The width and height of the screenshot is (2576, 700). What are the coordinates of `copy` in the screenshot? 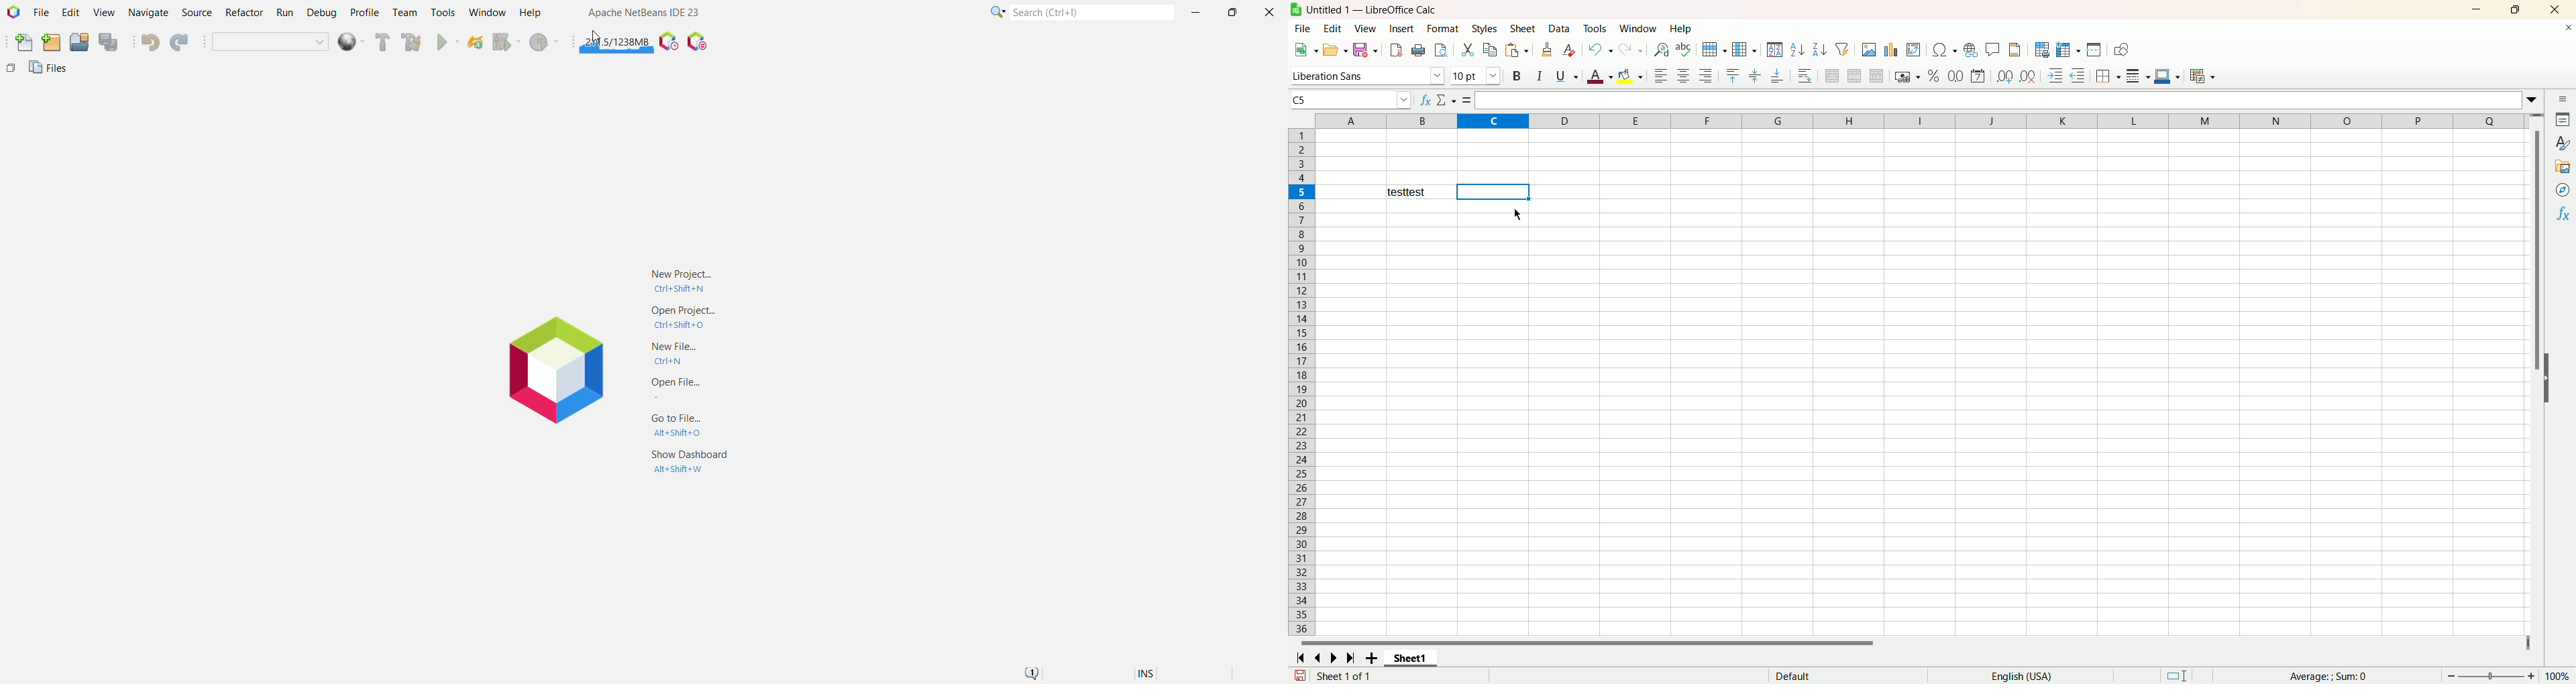 It's located at (1490, 51).